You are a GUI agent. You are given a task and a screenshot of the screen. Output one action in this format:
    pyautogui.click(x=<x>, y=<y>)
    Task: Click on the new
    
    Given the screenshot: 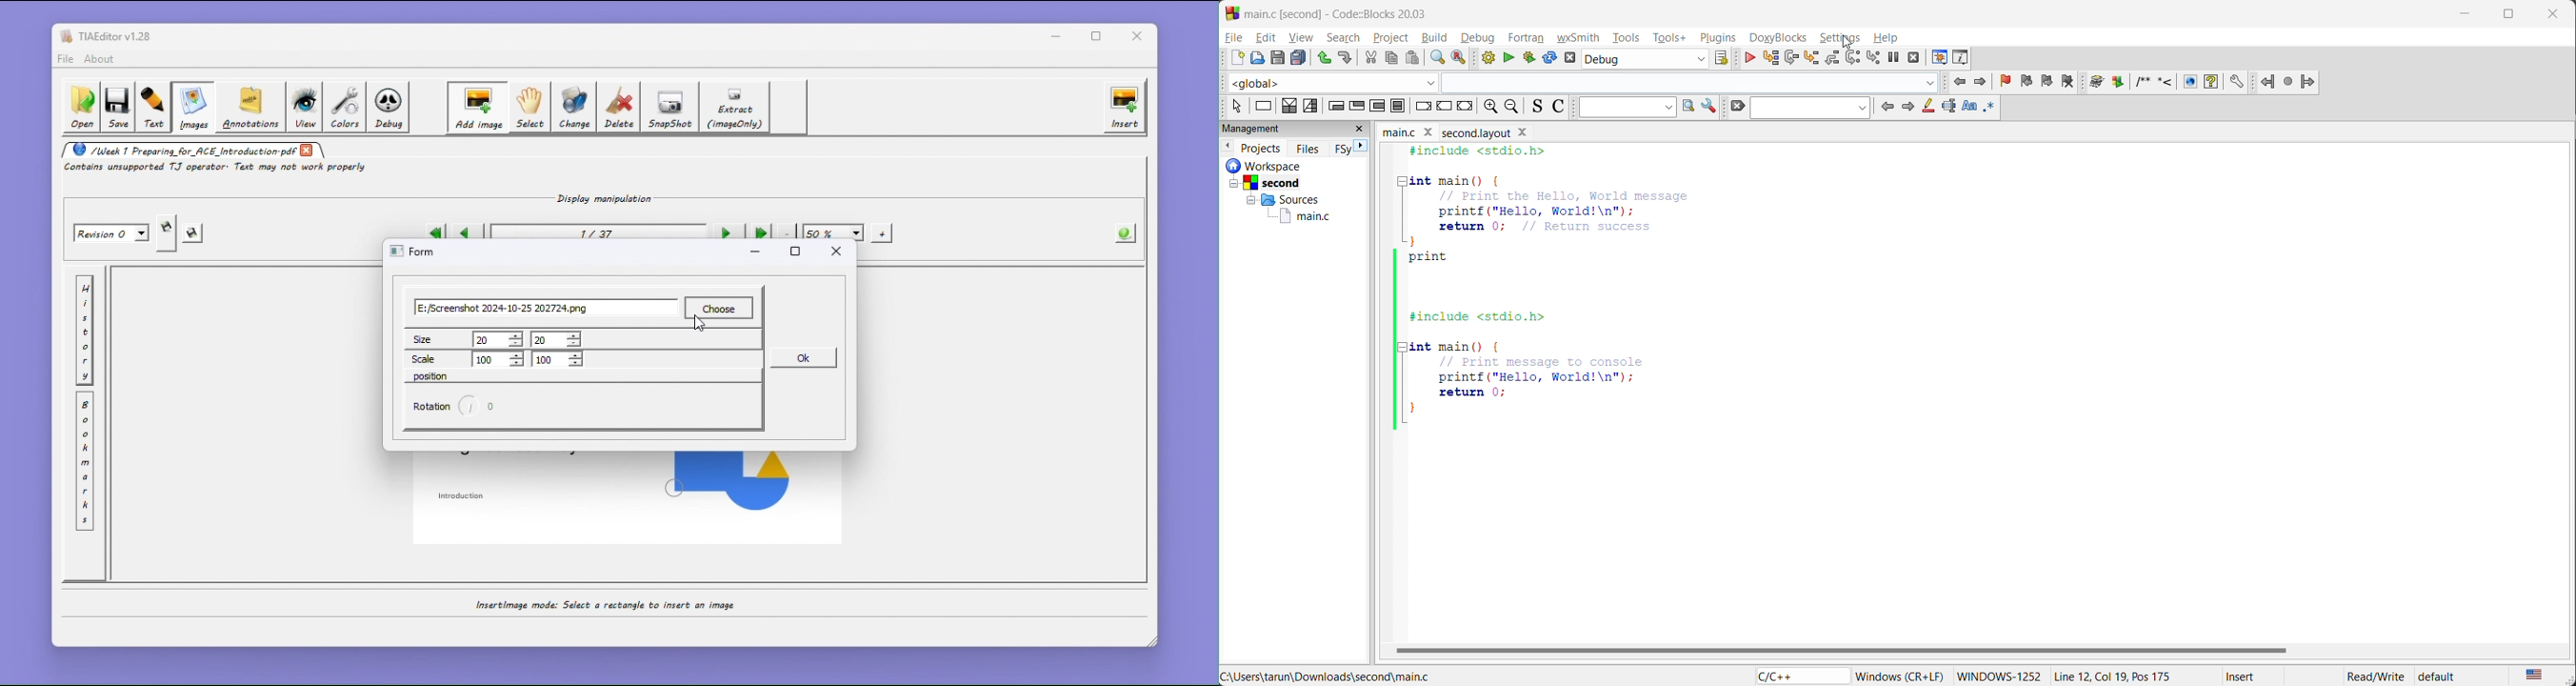 What is the action you would take?
    pyautogui.click(x=1233, y=58)
    